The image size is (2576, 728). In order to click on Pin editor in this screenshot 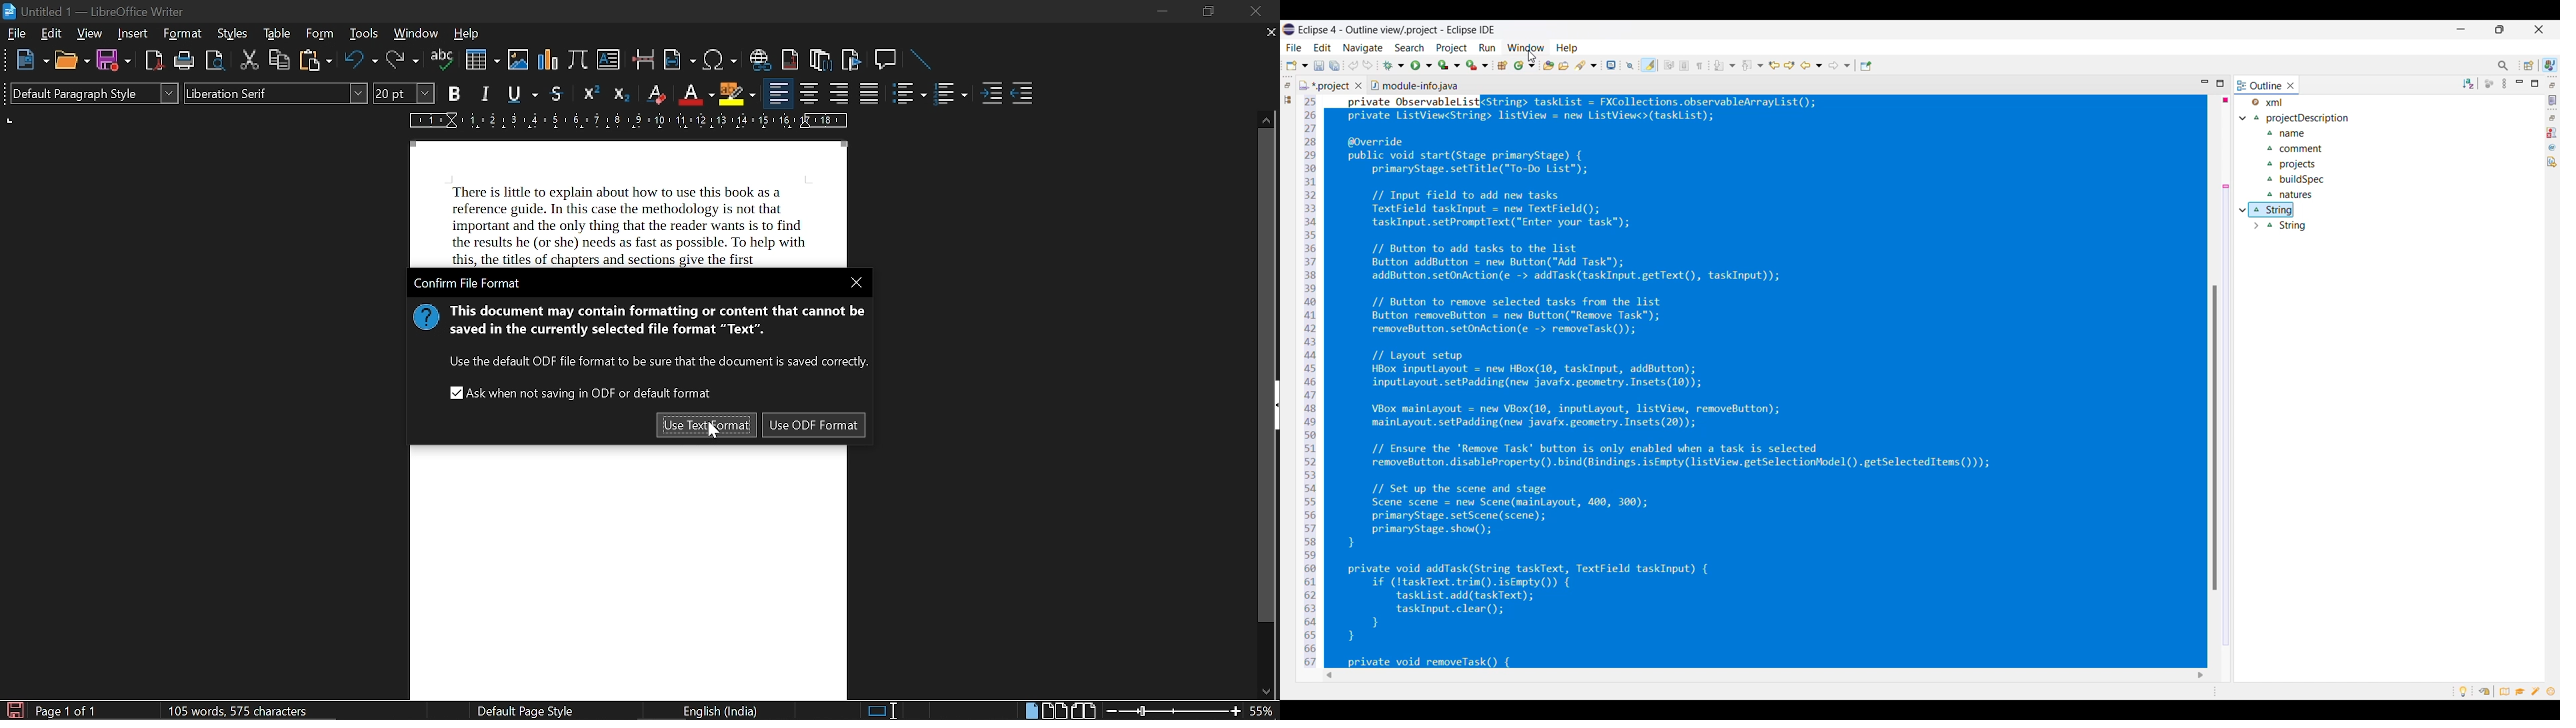, I will do `click(1866, 66)`.